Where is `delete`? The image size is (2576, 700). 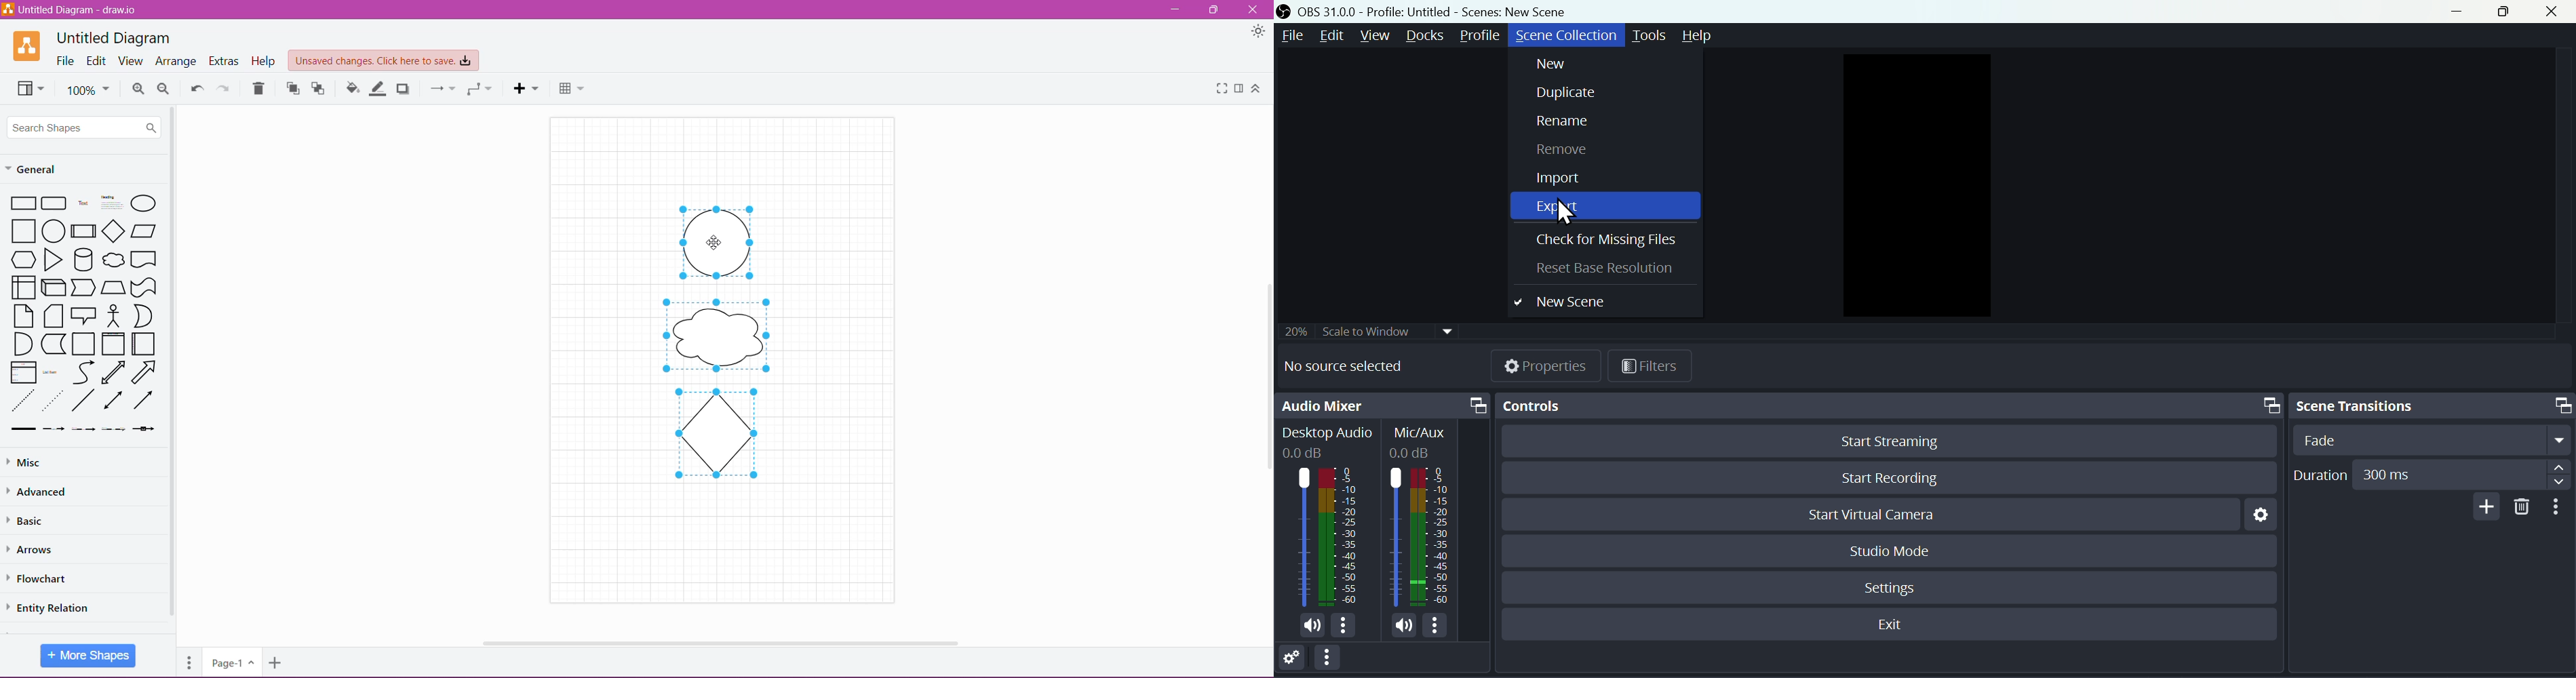 delete is located at coordinates (2522, 507).